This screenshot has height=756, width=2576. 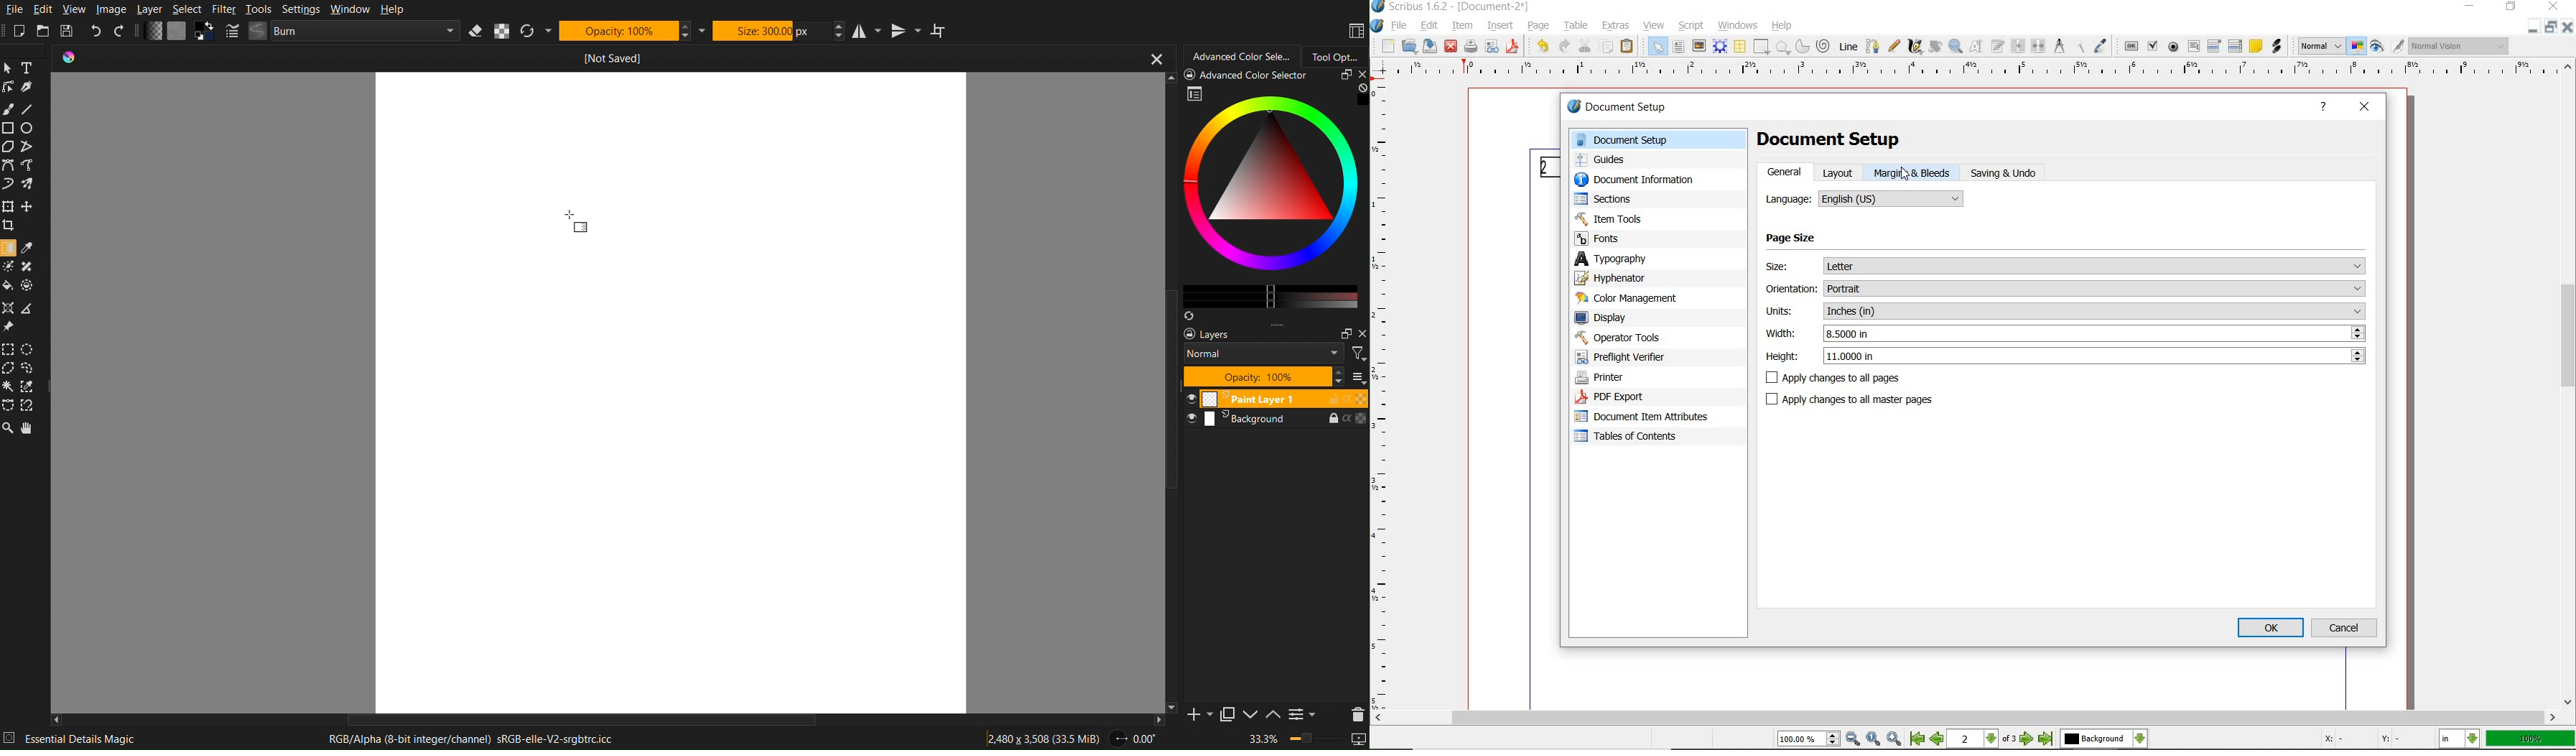 What do you see at coordinates (1760, 47) in the screenshot?
I see `shape` at bounding box center [1760, 47].